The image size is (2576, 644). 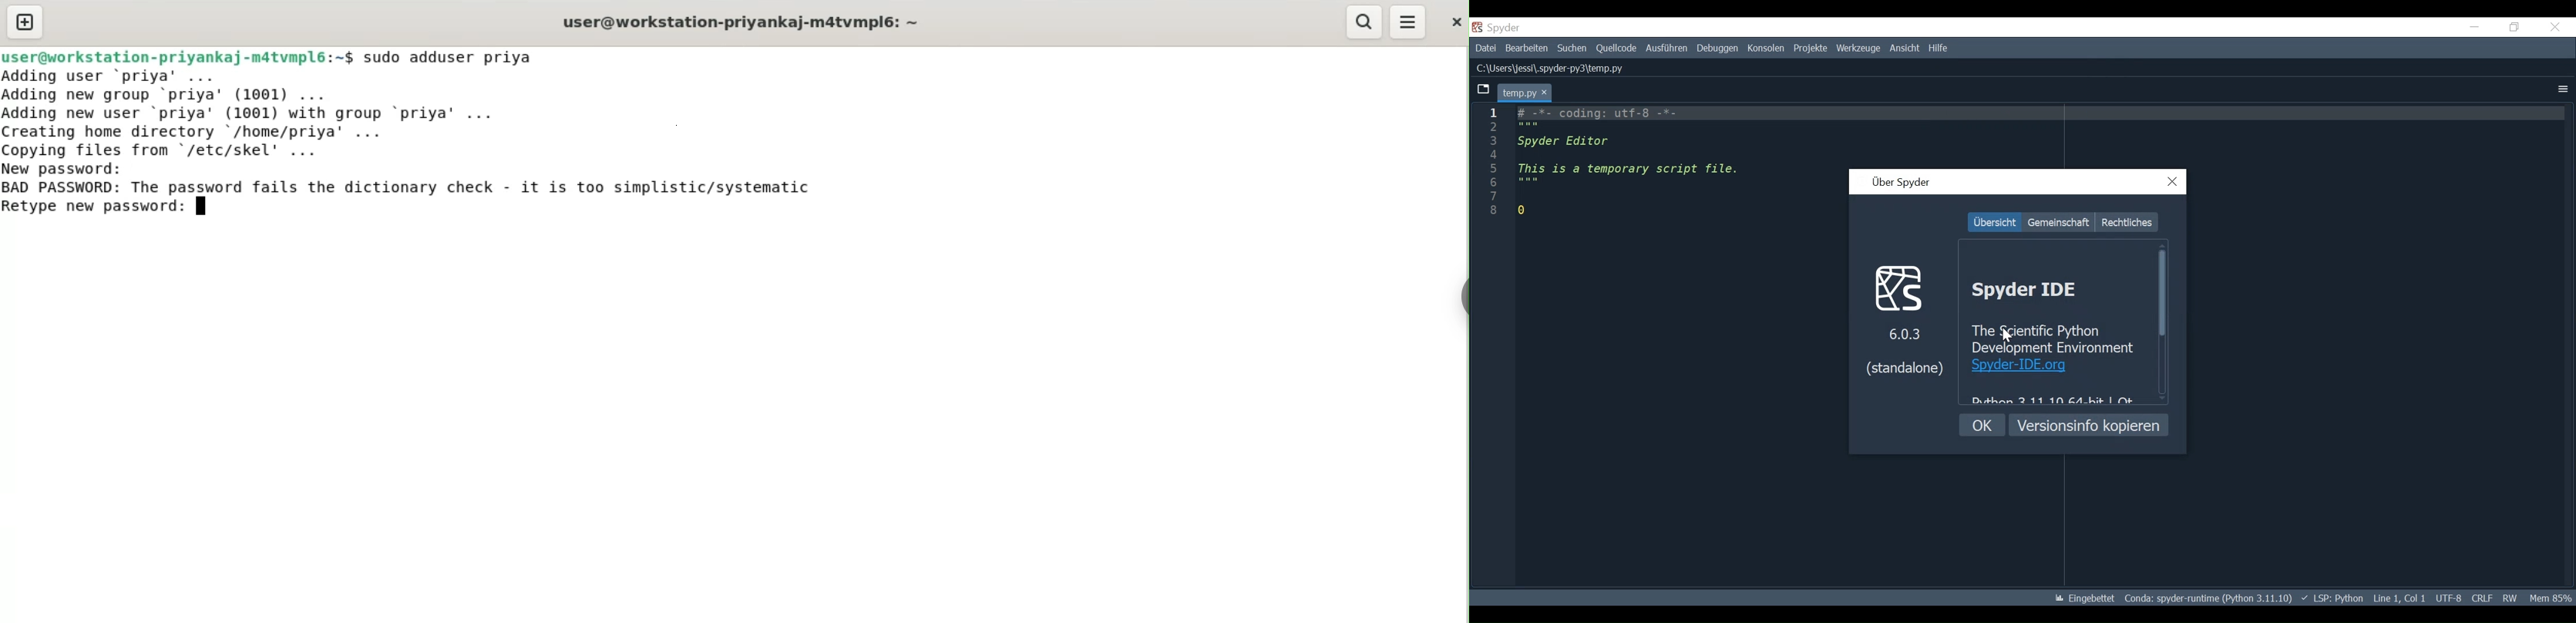 What do you see at coordinates (1904, 49) in the screenshot?
I see `View` at bounding box center [1904, 49].